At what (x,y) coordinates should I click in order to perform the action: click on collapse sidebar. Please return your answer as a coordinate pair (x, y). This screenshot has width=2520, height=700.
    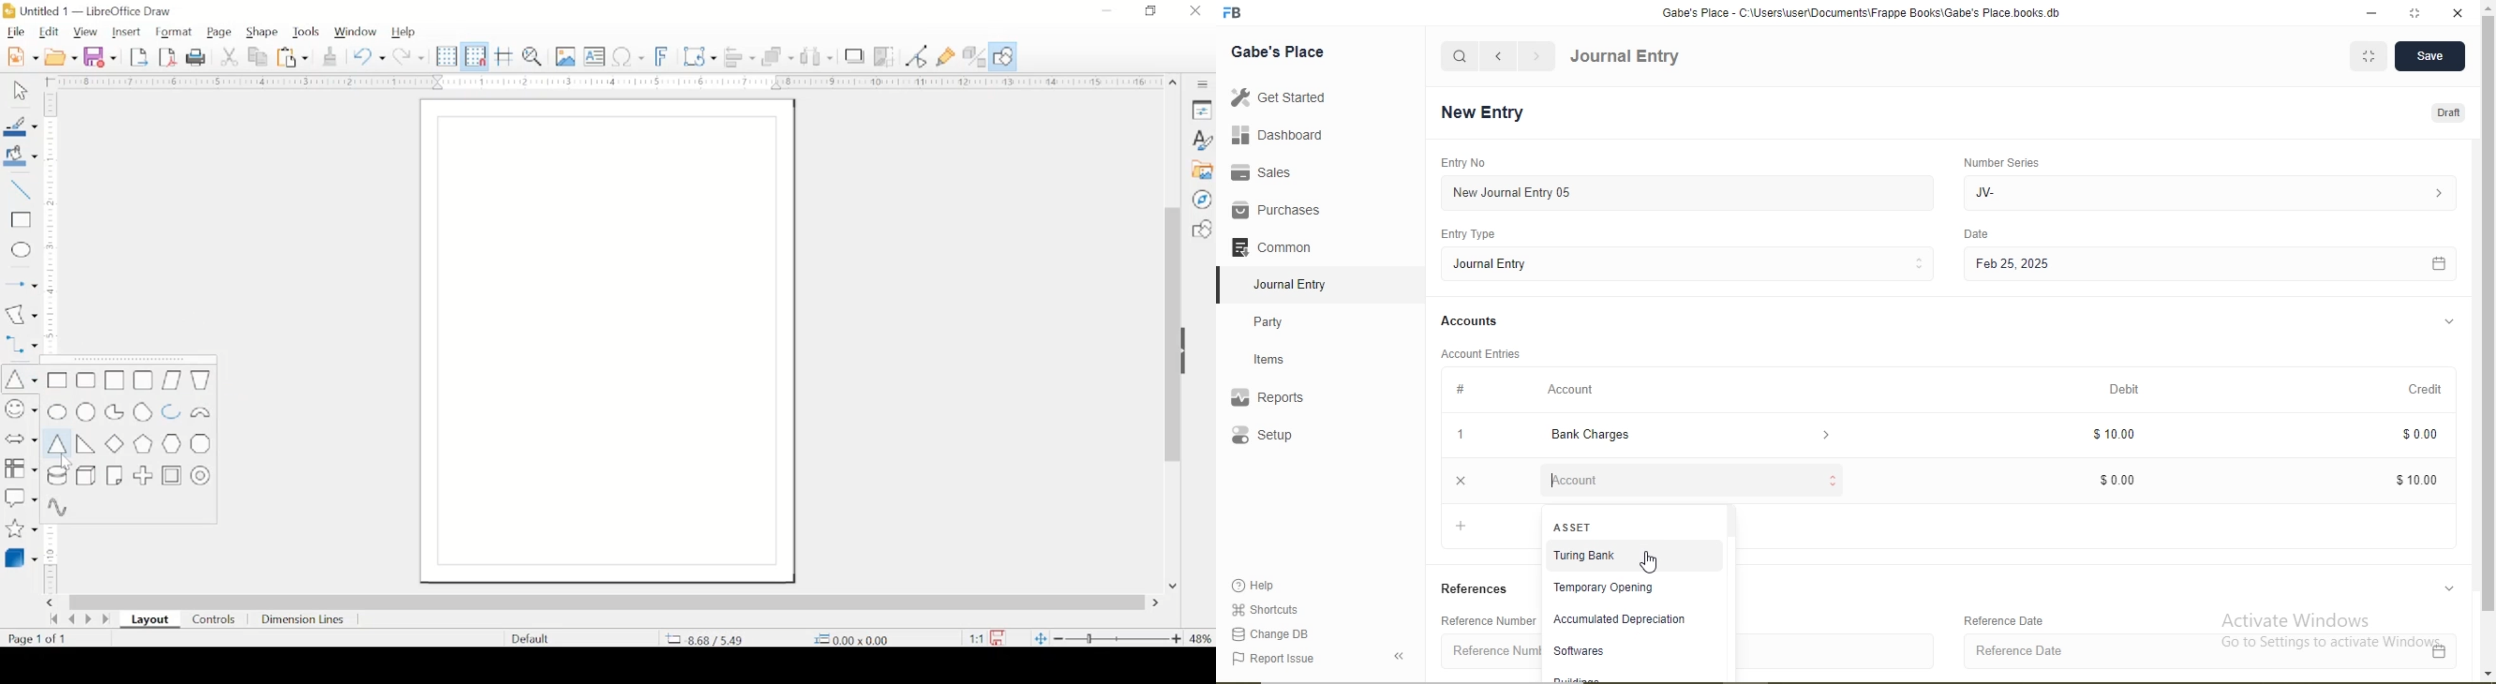
    Looking at the image, I should click on (1402, 656).